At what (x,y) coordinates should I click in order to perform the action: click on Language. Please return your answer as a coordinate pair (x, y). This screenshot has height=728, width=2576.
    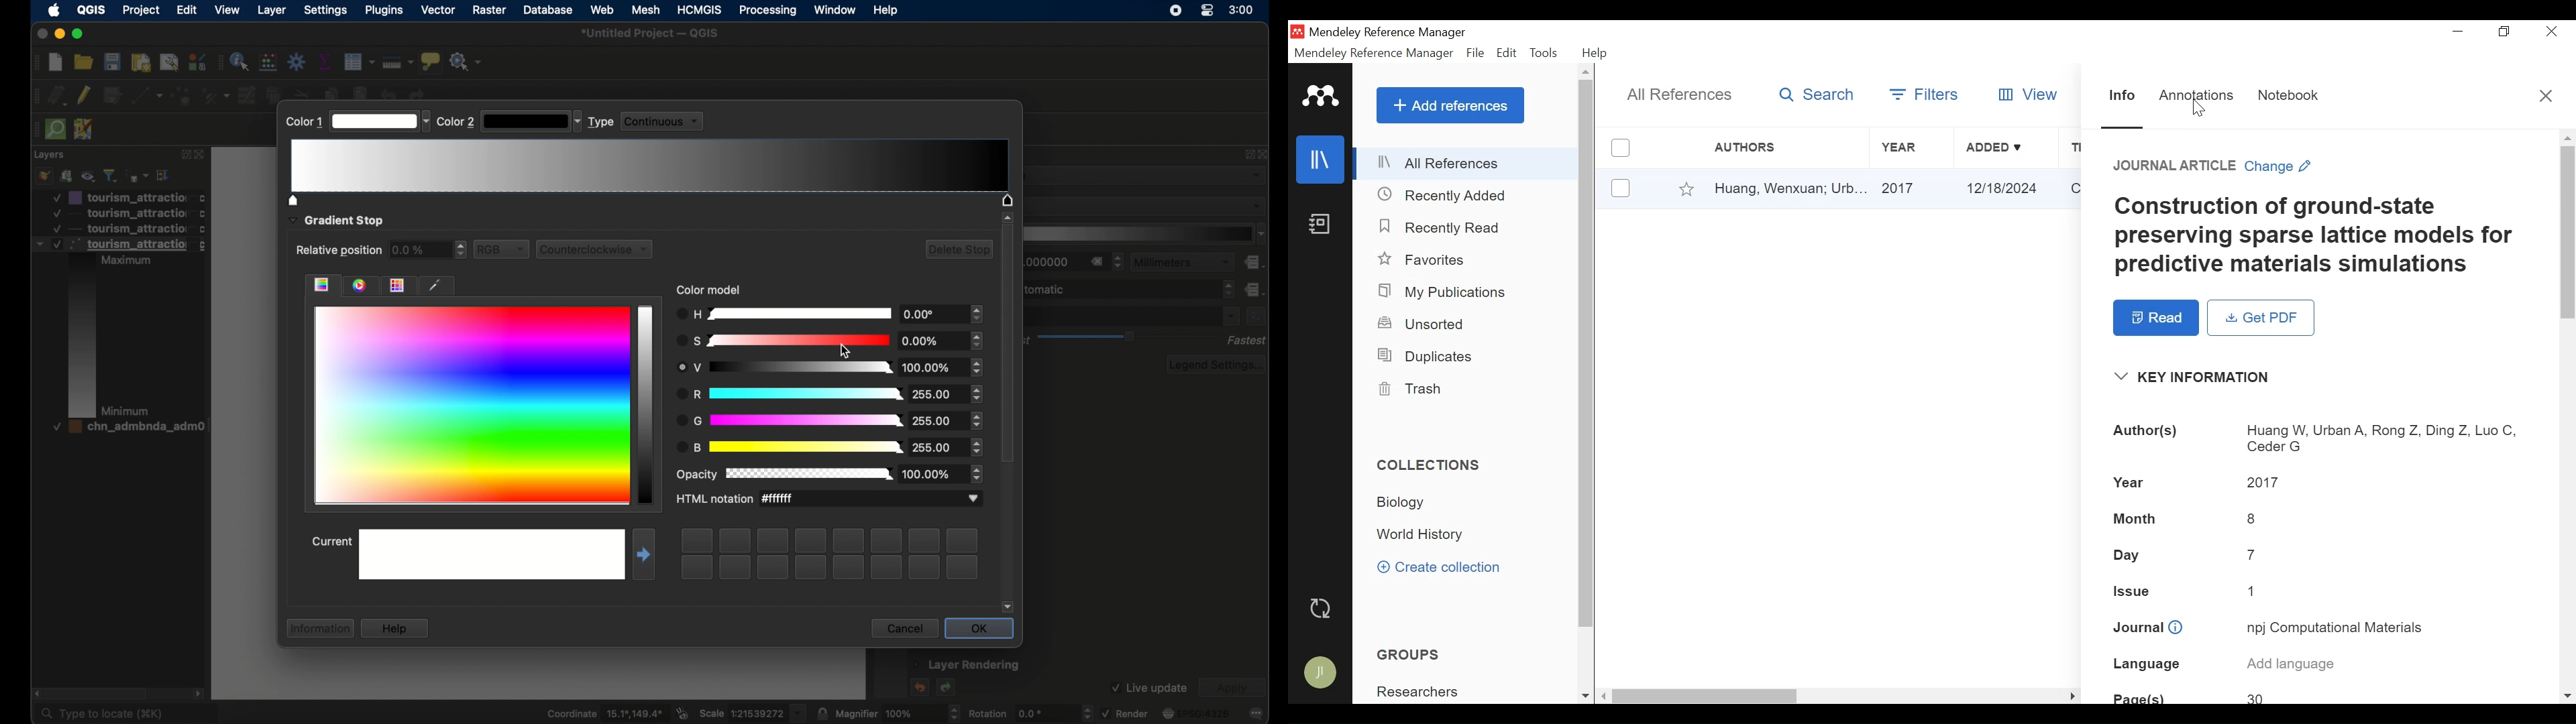
    Looking at the image, I should click on (2147, 664).